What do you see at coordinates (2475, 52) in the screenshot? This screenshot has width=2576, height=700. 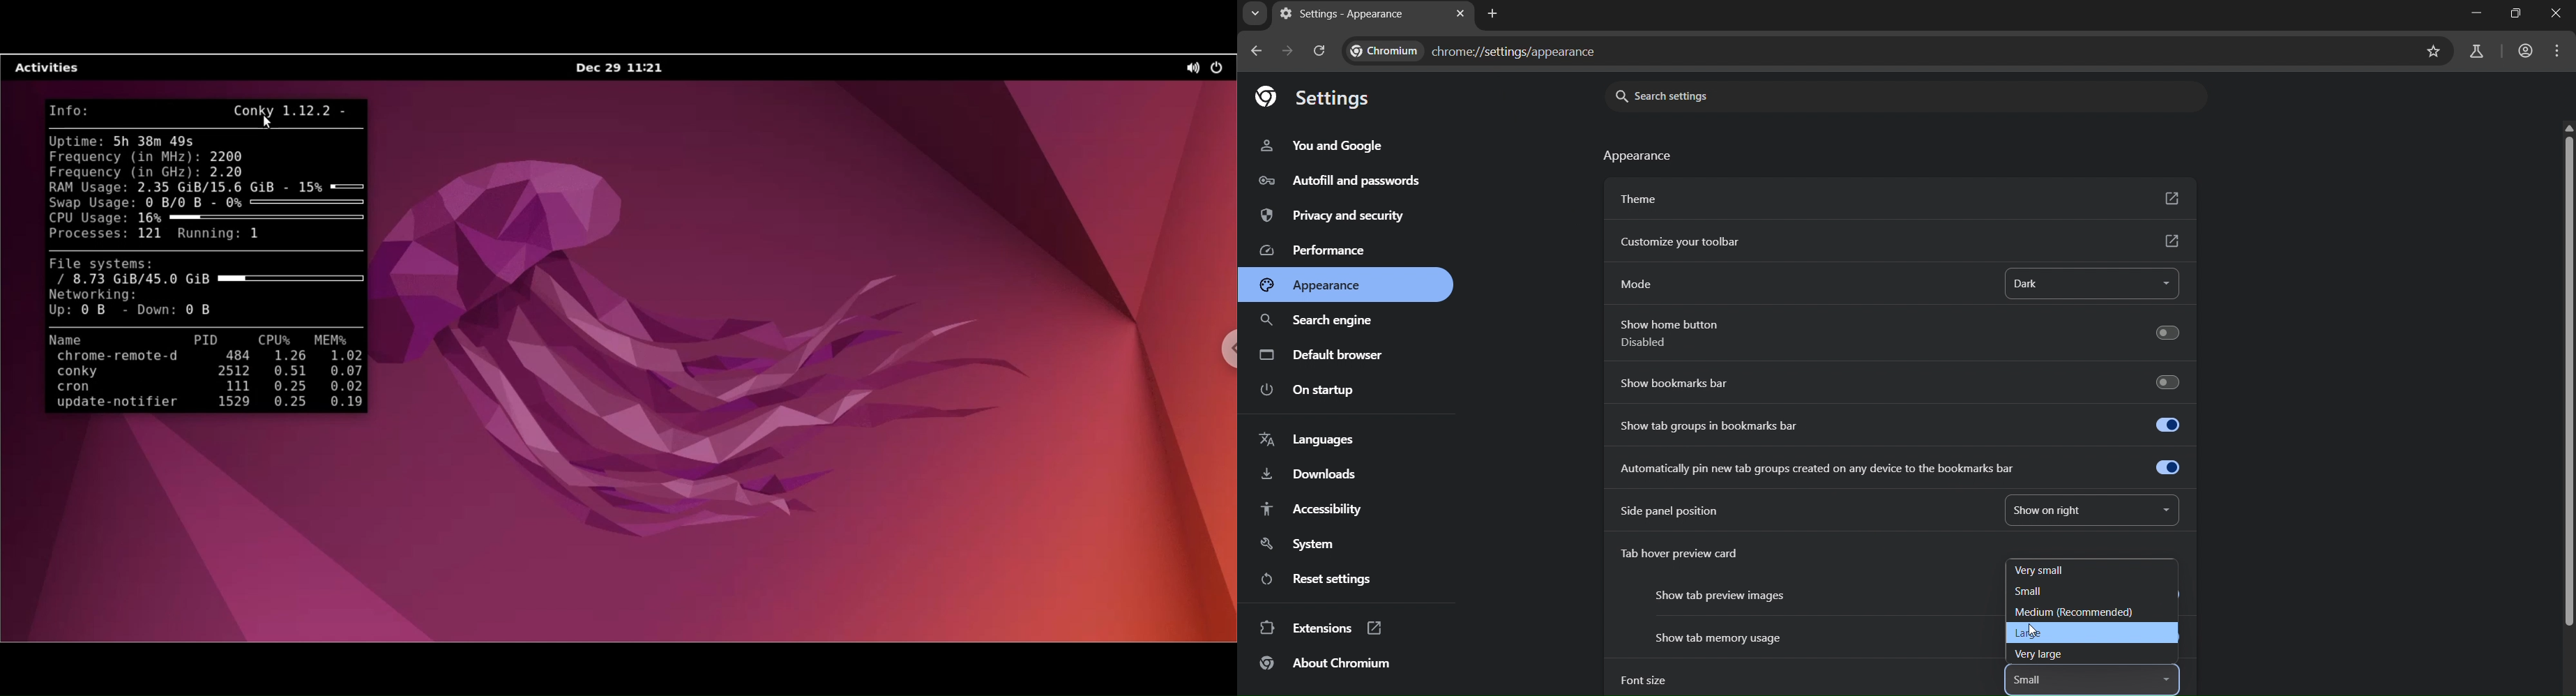 I see `search labs` at bounding box center [2475, 52].